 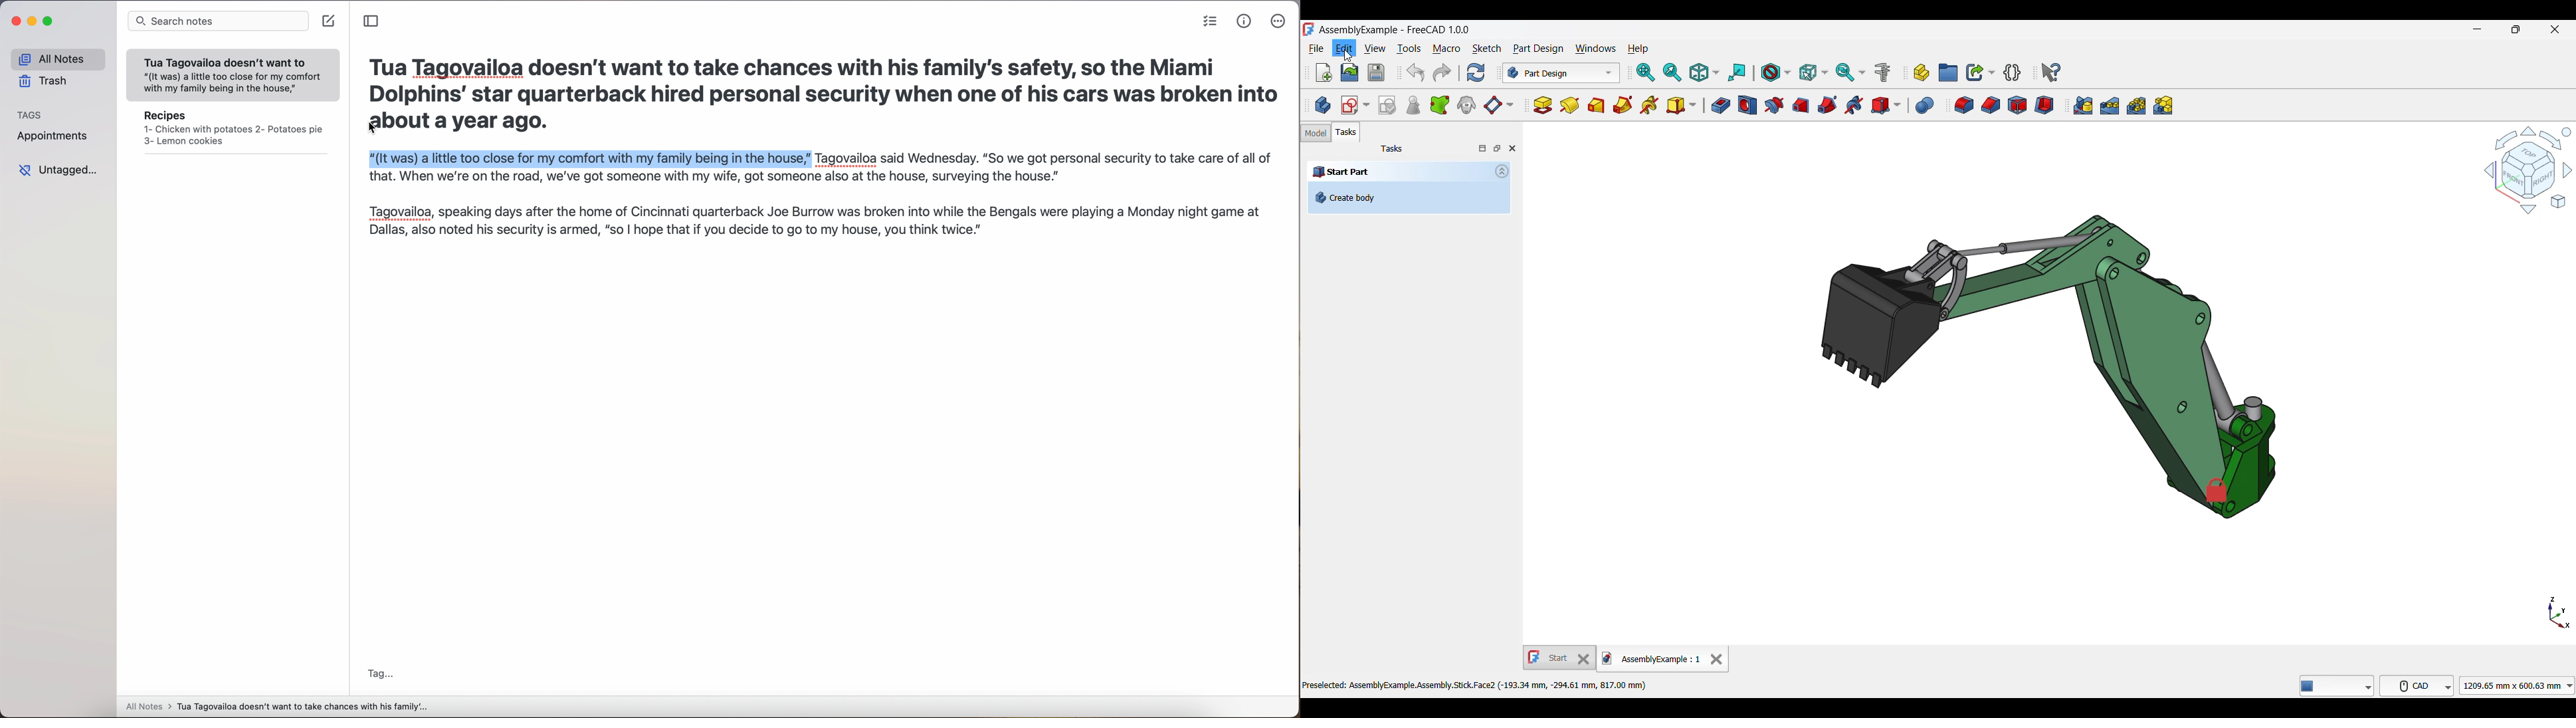 What do you see at coordinates (218, 22) in the screenshot?
I see `search notes` at bounding box center [218, 22].